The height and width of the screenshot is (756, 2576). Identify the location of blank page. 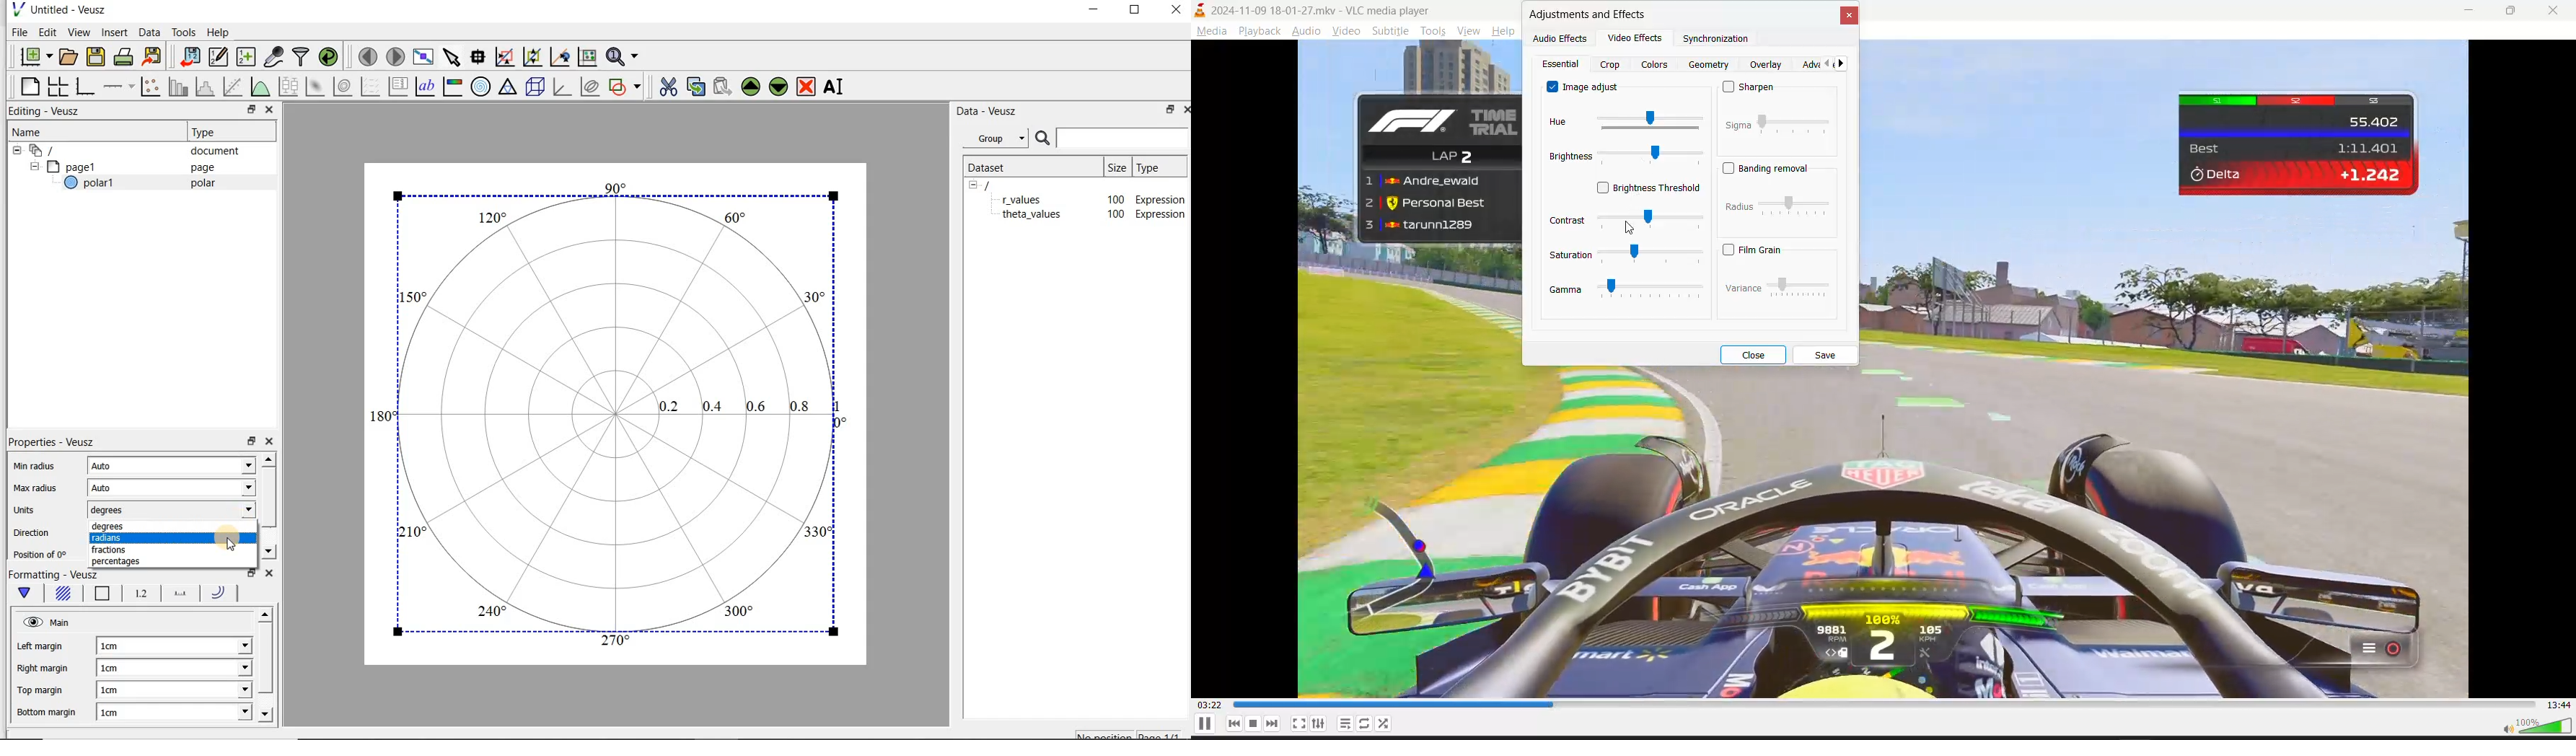
(28, 84).